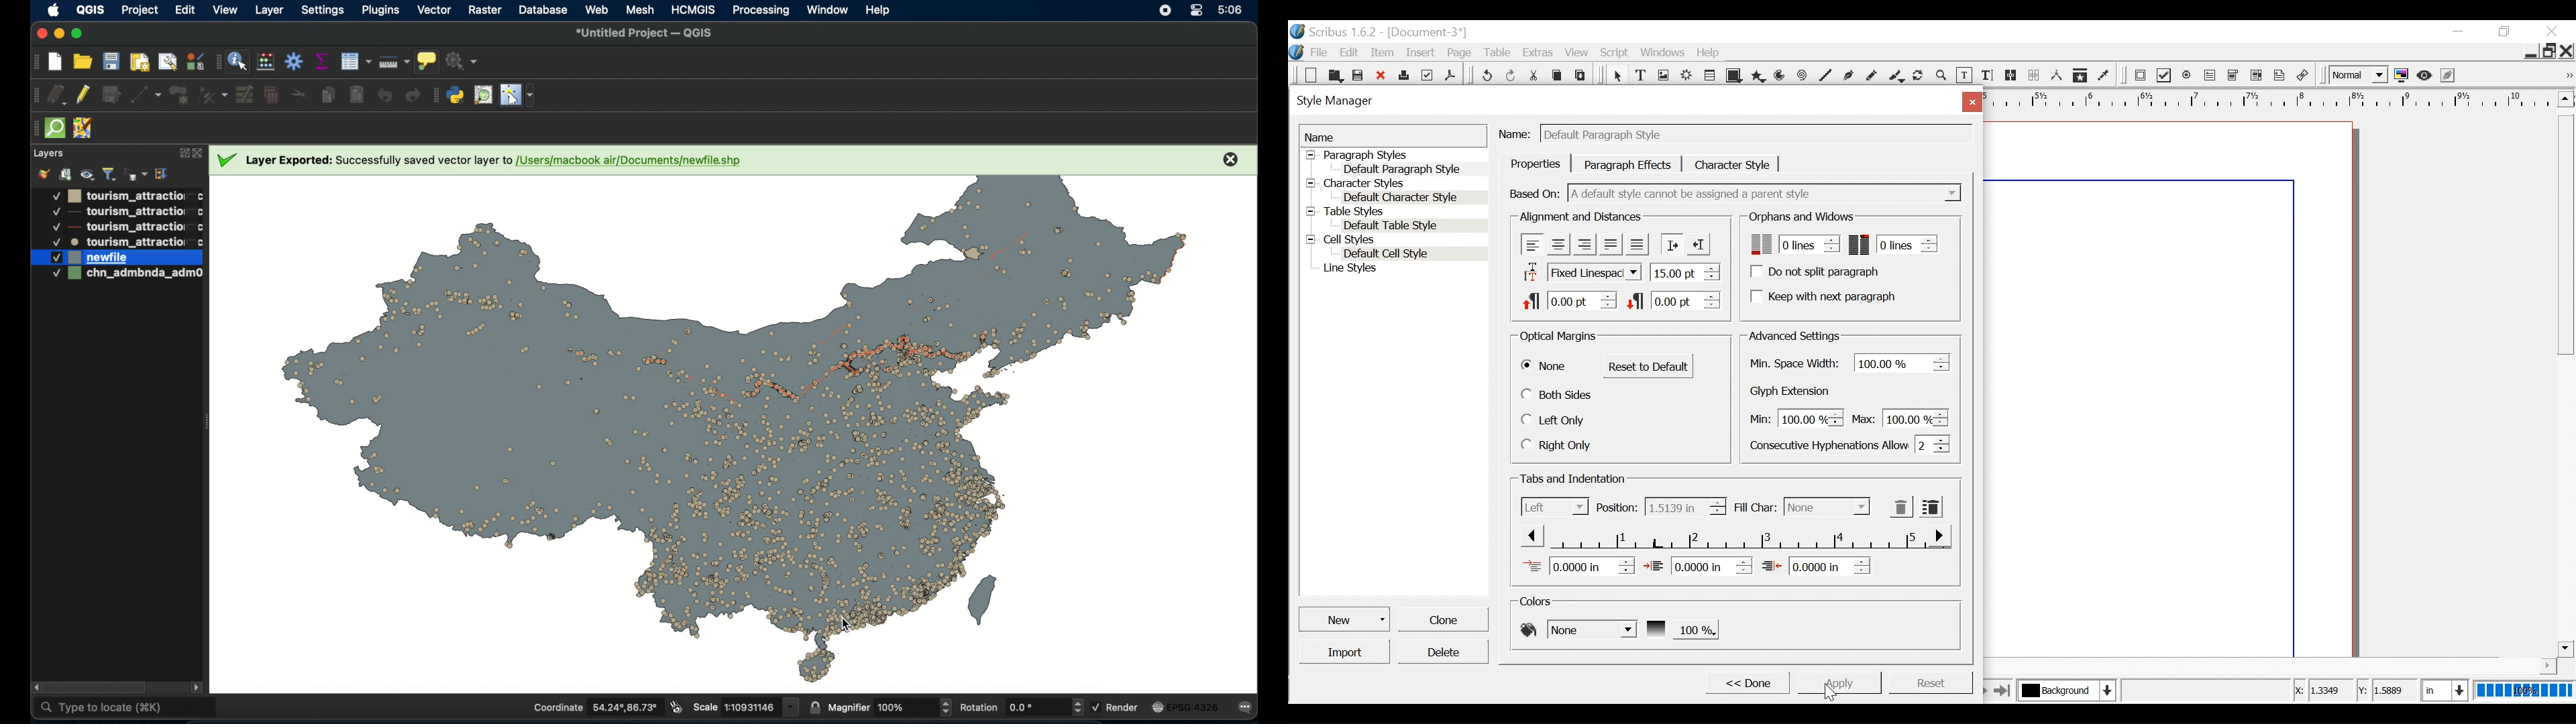 The width and height of the screenshot is (2576, 728). I want to click on Based on, so click(1536, 193).